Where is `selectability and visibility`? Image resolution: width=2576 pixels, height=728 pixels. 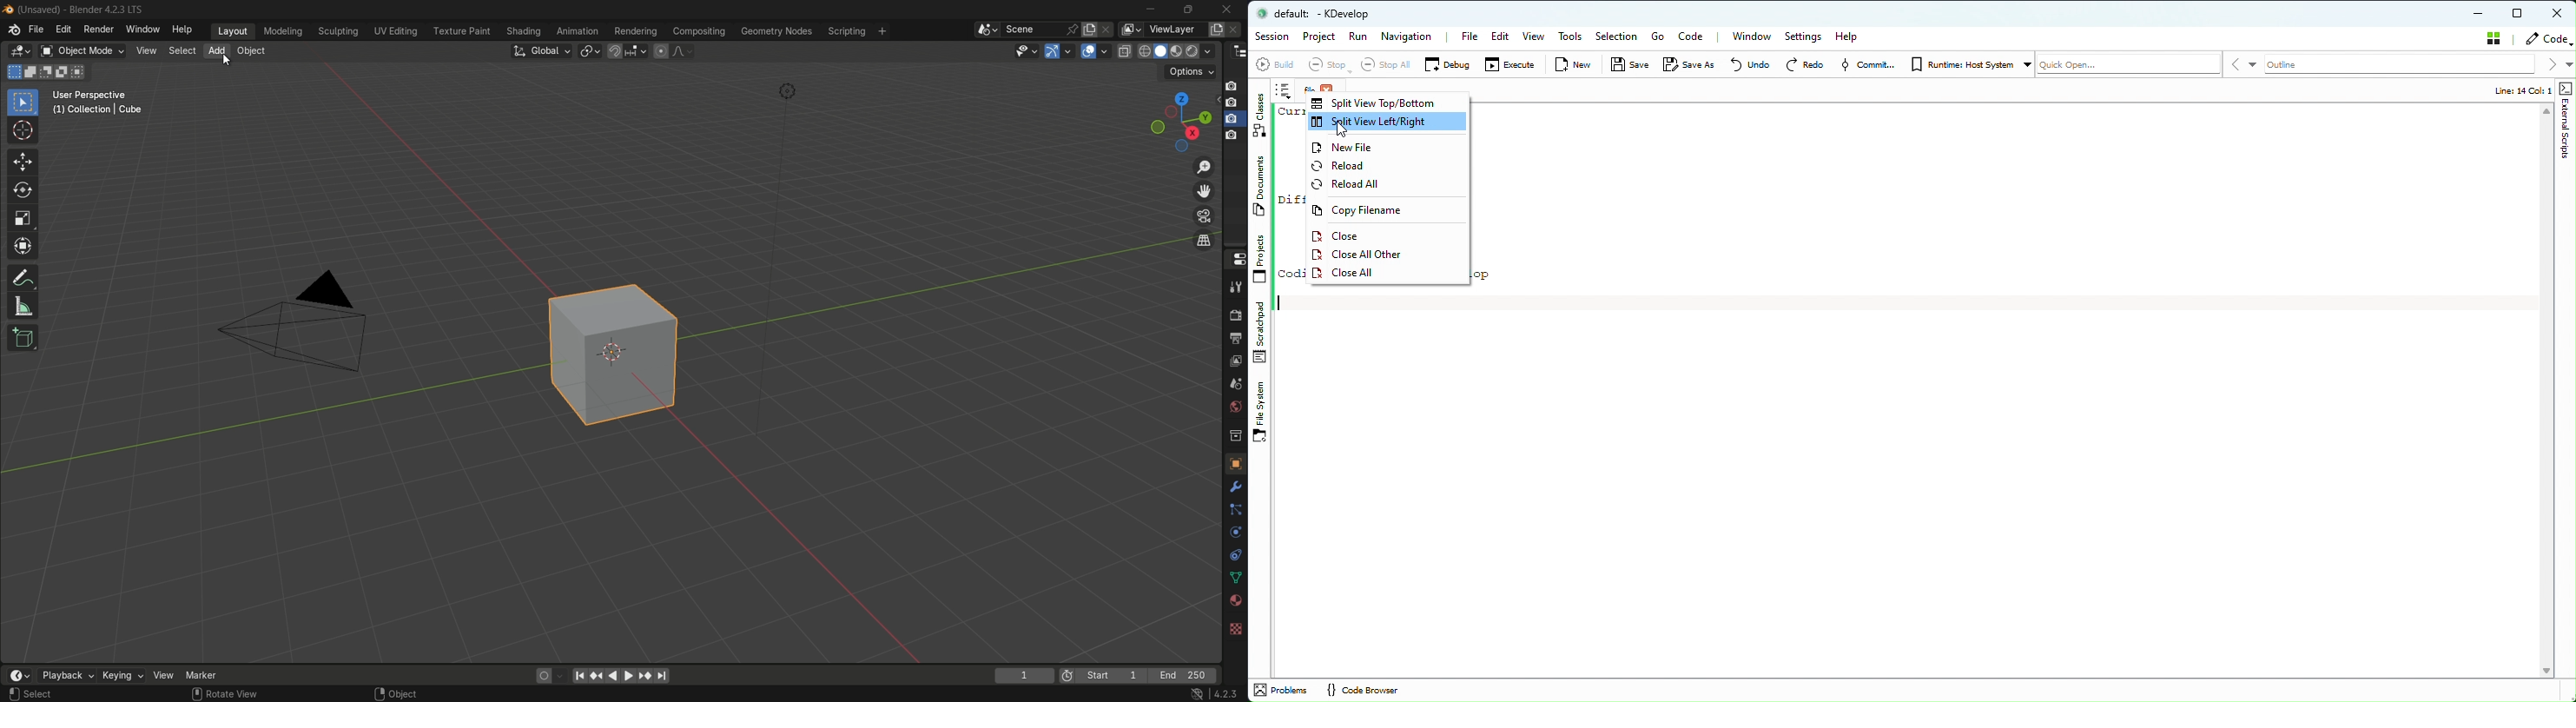 selectability and visibility is located at coordinates (1027, 51).